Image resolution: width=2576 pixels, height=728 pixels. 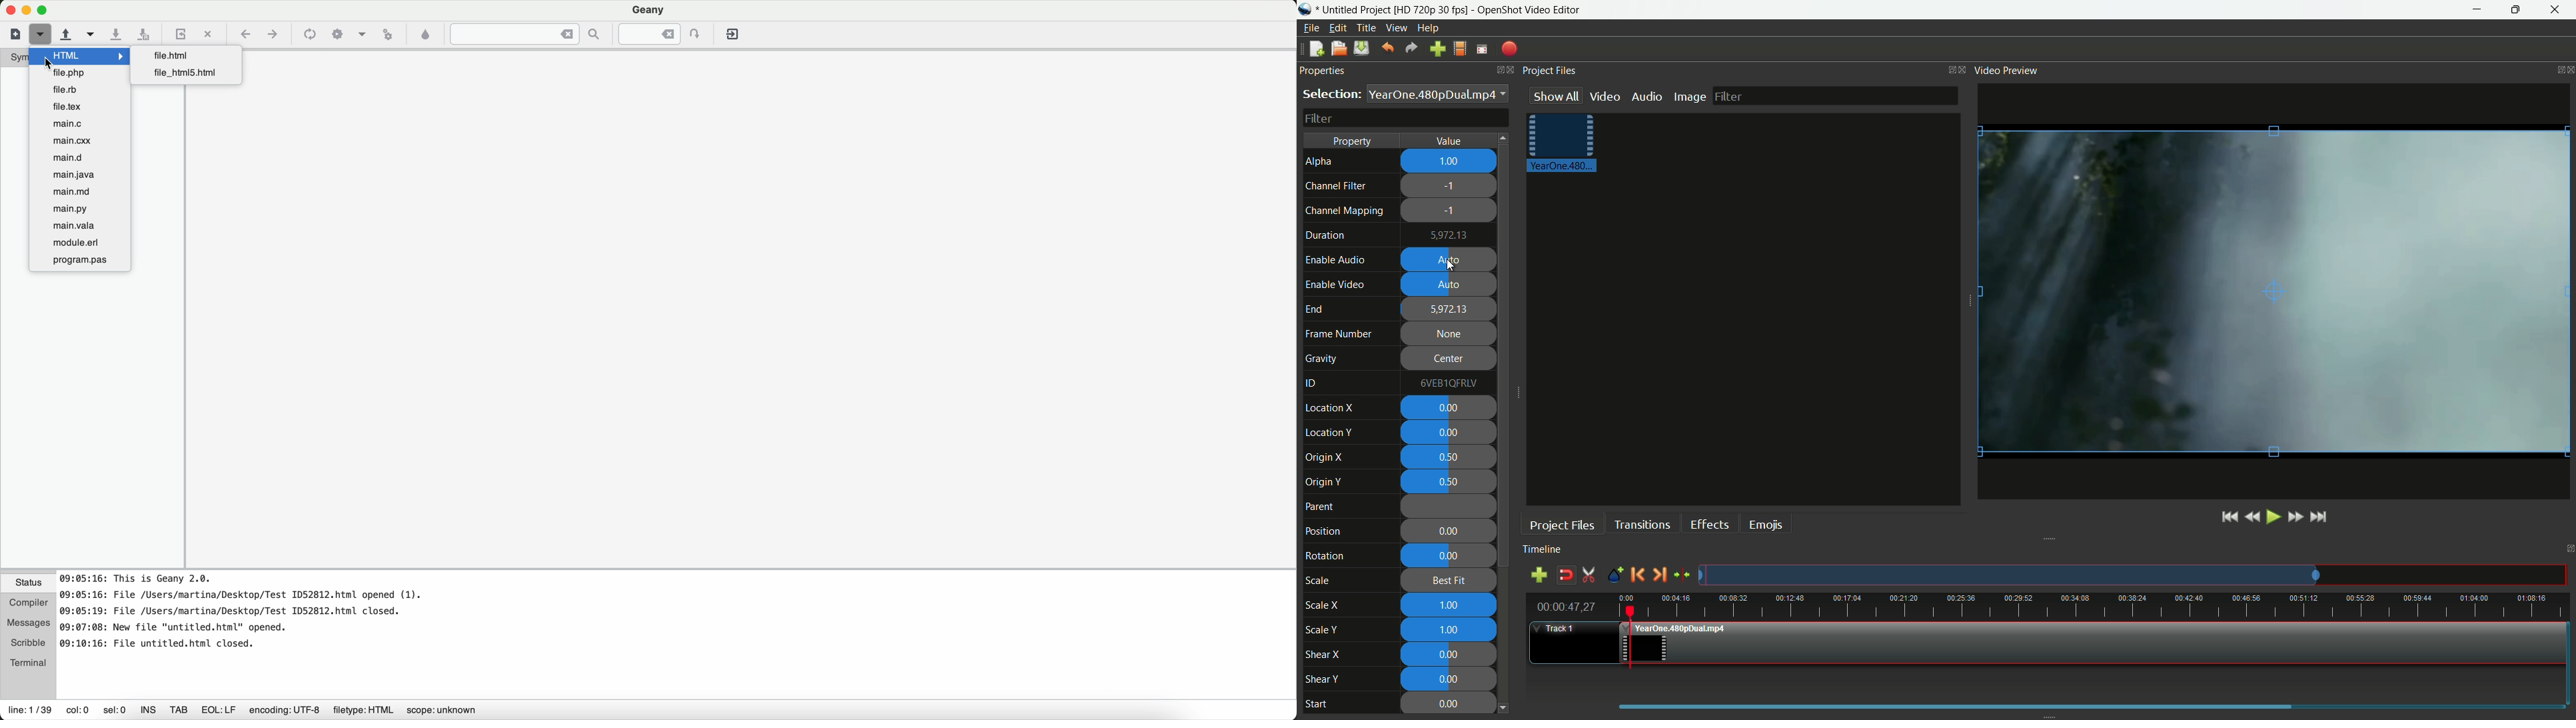 I want to click on current time, so click(x=1565, y=607).